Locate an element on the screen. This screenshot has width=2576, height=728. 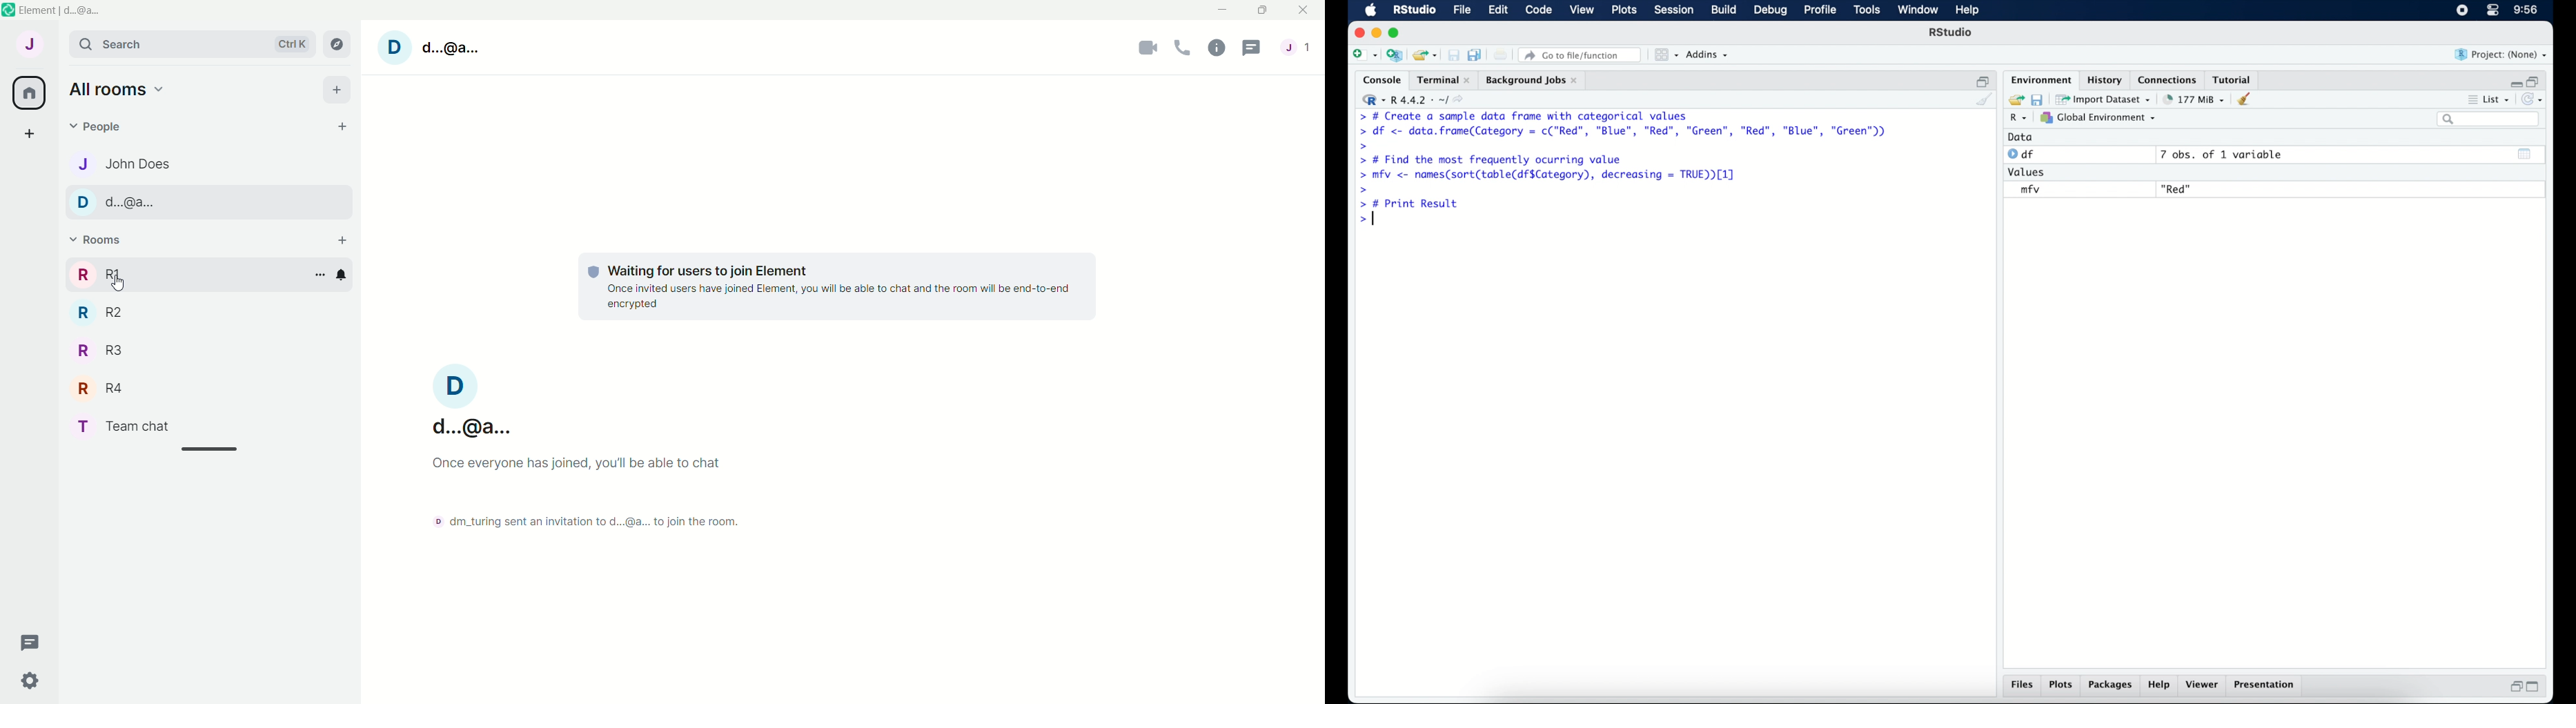
search bar is located at coordinates (2490, 121).